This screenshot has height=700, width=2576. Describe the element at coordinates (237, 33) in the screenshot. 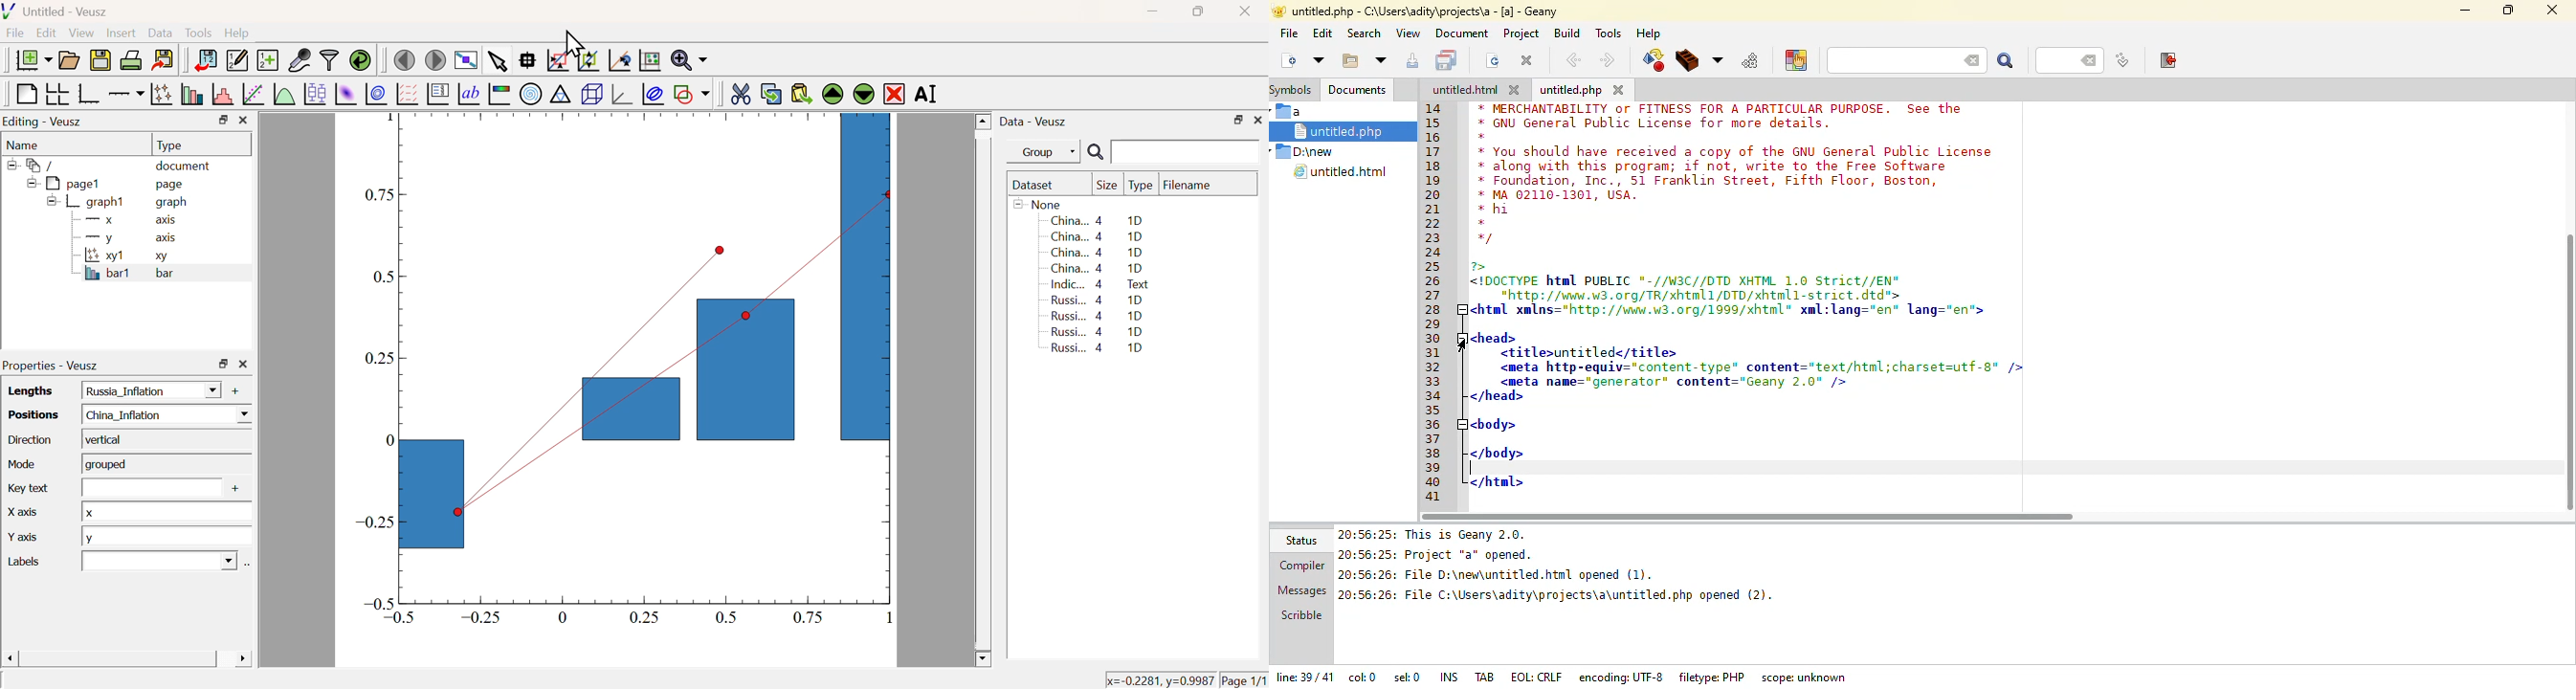

I see `Help` at that location.